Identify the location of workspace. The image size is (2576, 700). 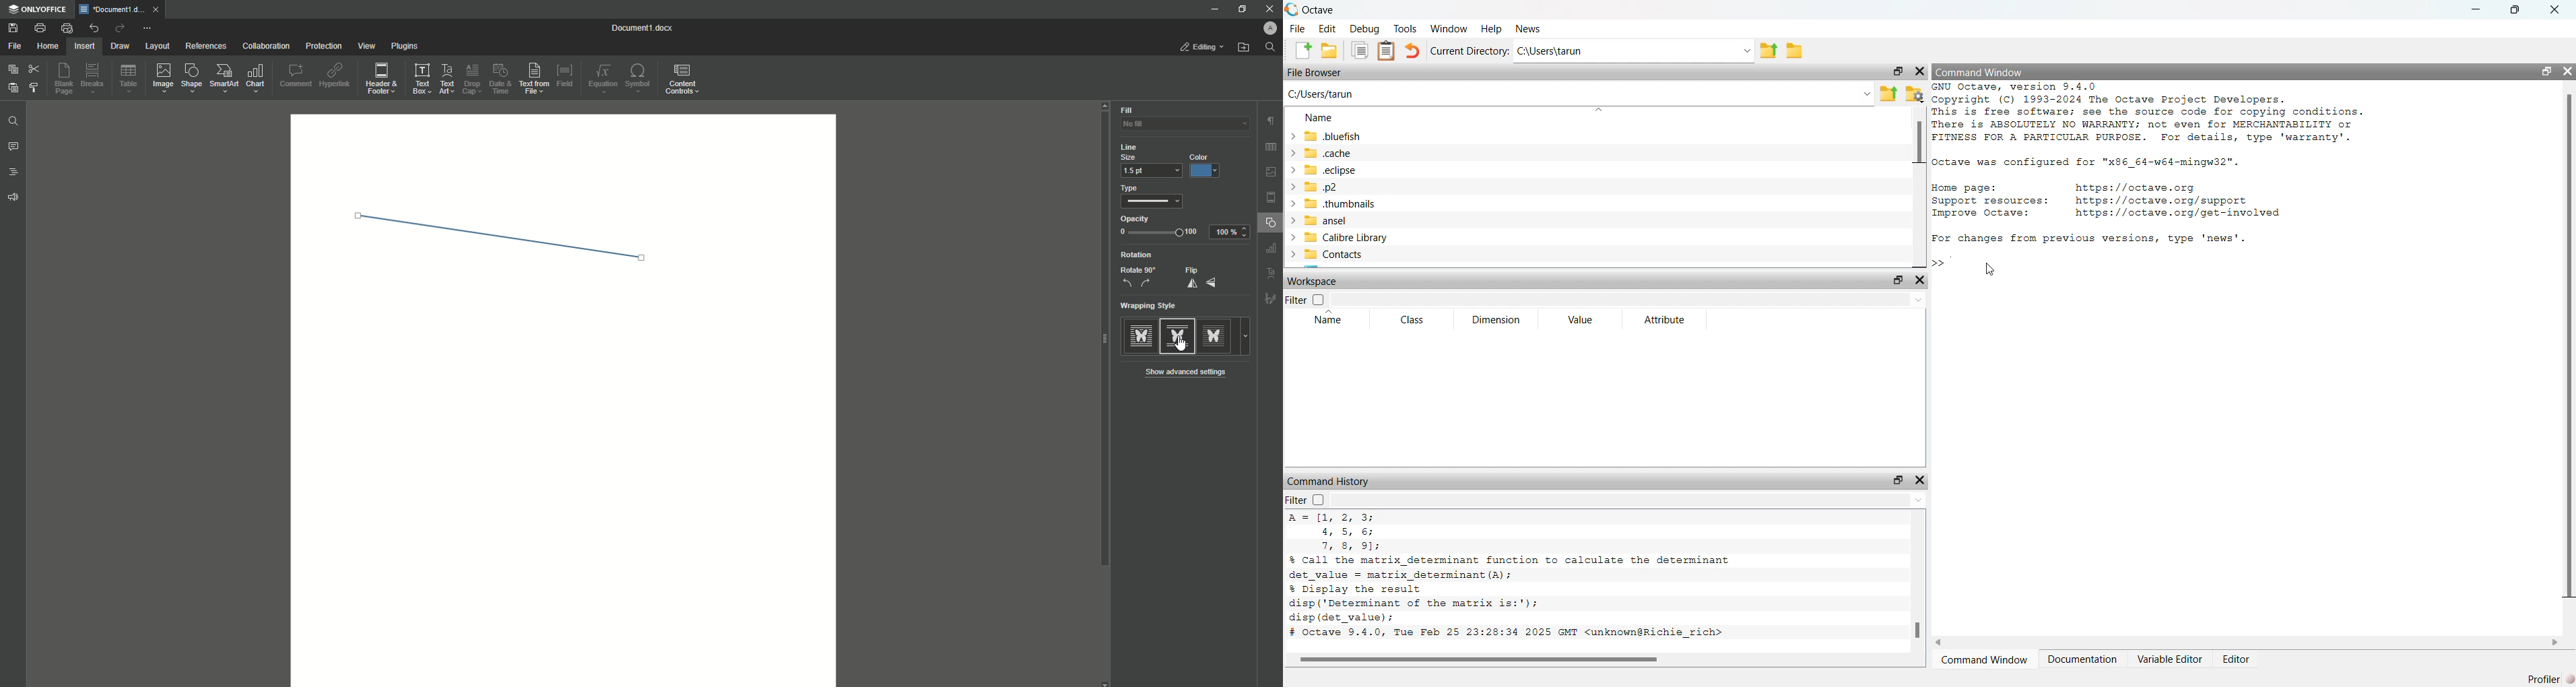
(1313, 282).